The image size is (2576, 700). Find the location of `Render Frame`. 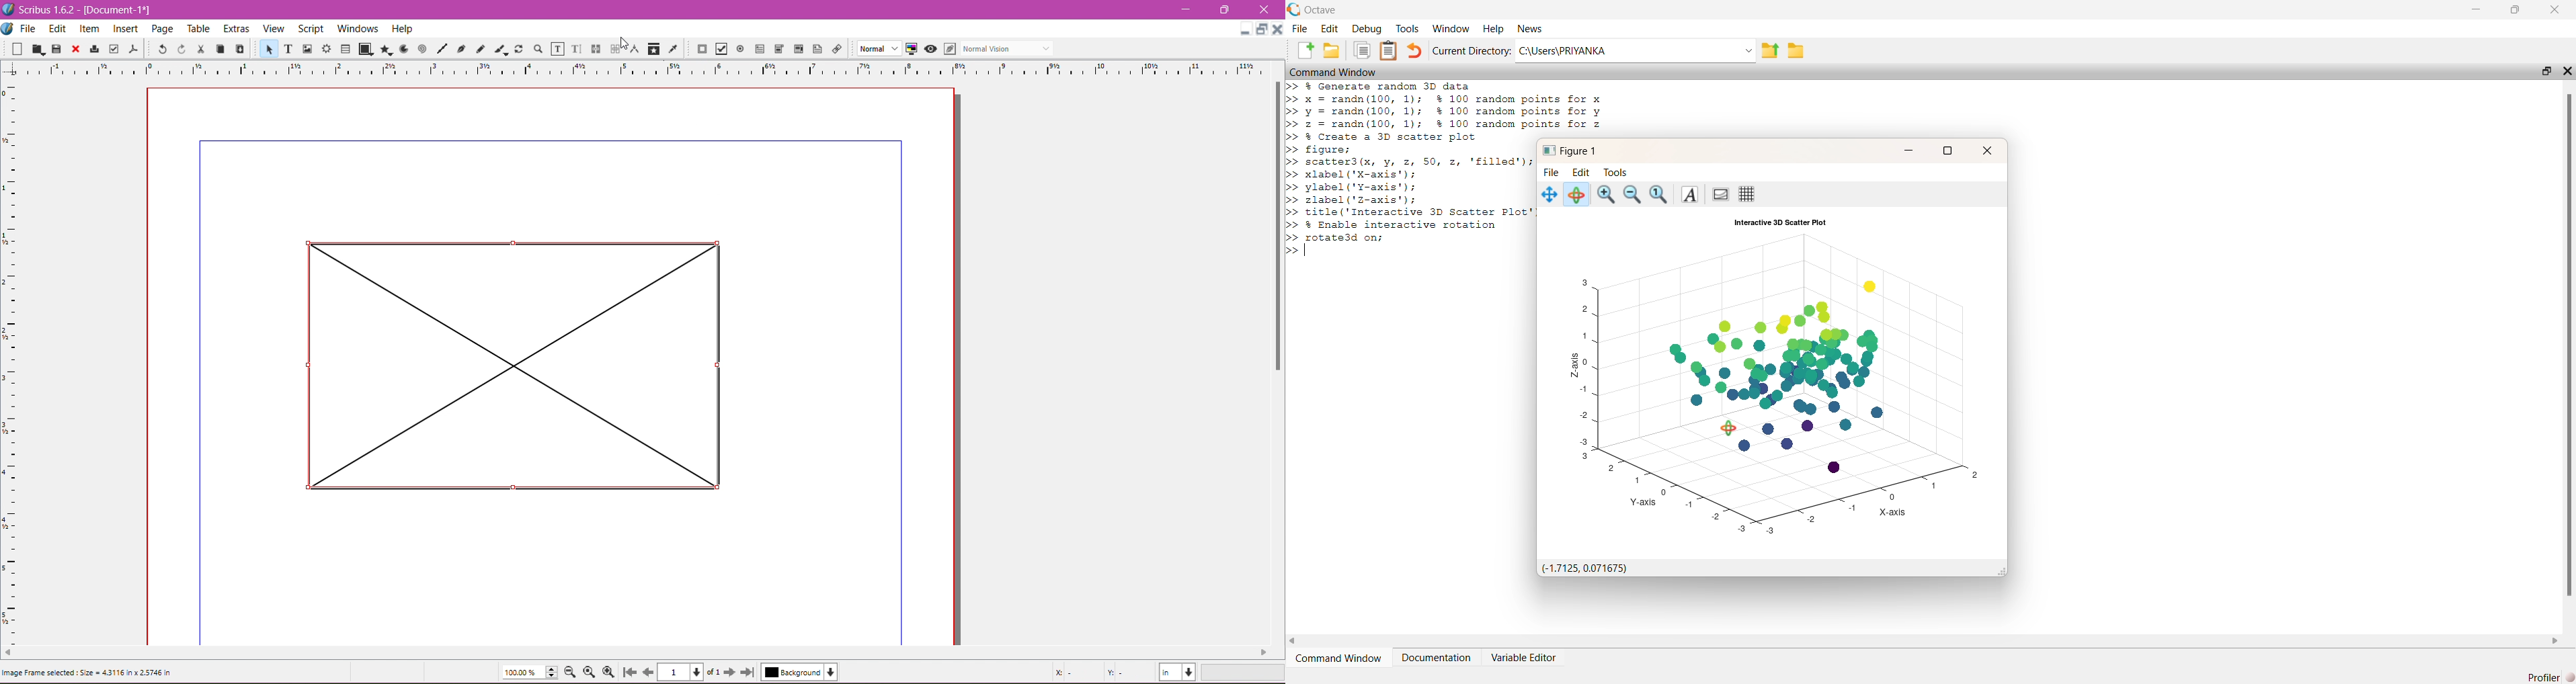

Render Frame is located at coordinates (327, 49).